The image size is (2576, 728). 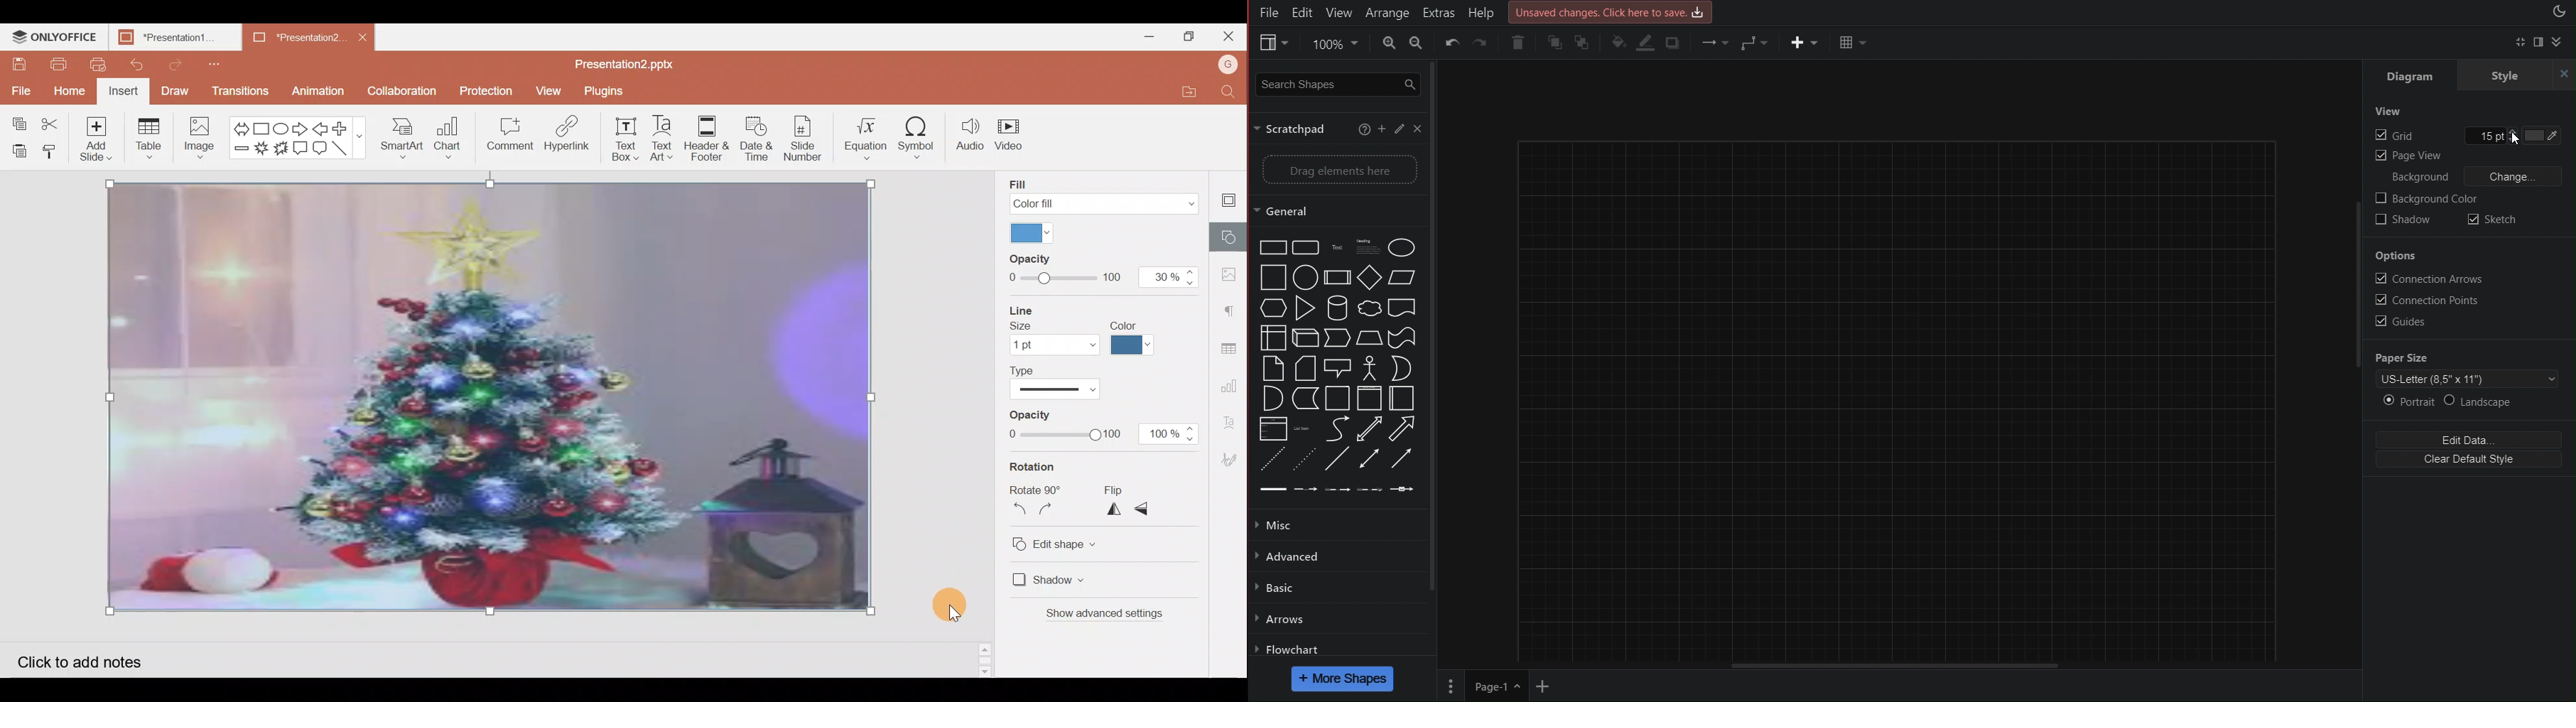 What do you see at coordinates (2491, 221) in the screenshot?
I see `Sketch` at bounding box center [2491, 221].